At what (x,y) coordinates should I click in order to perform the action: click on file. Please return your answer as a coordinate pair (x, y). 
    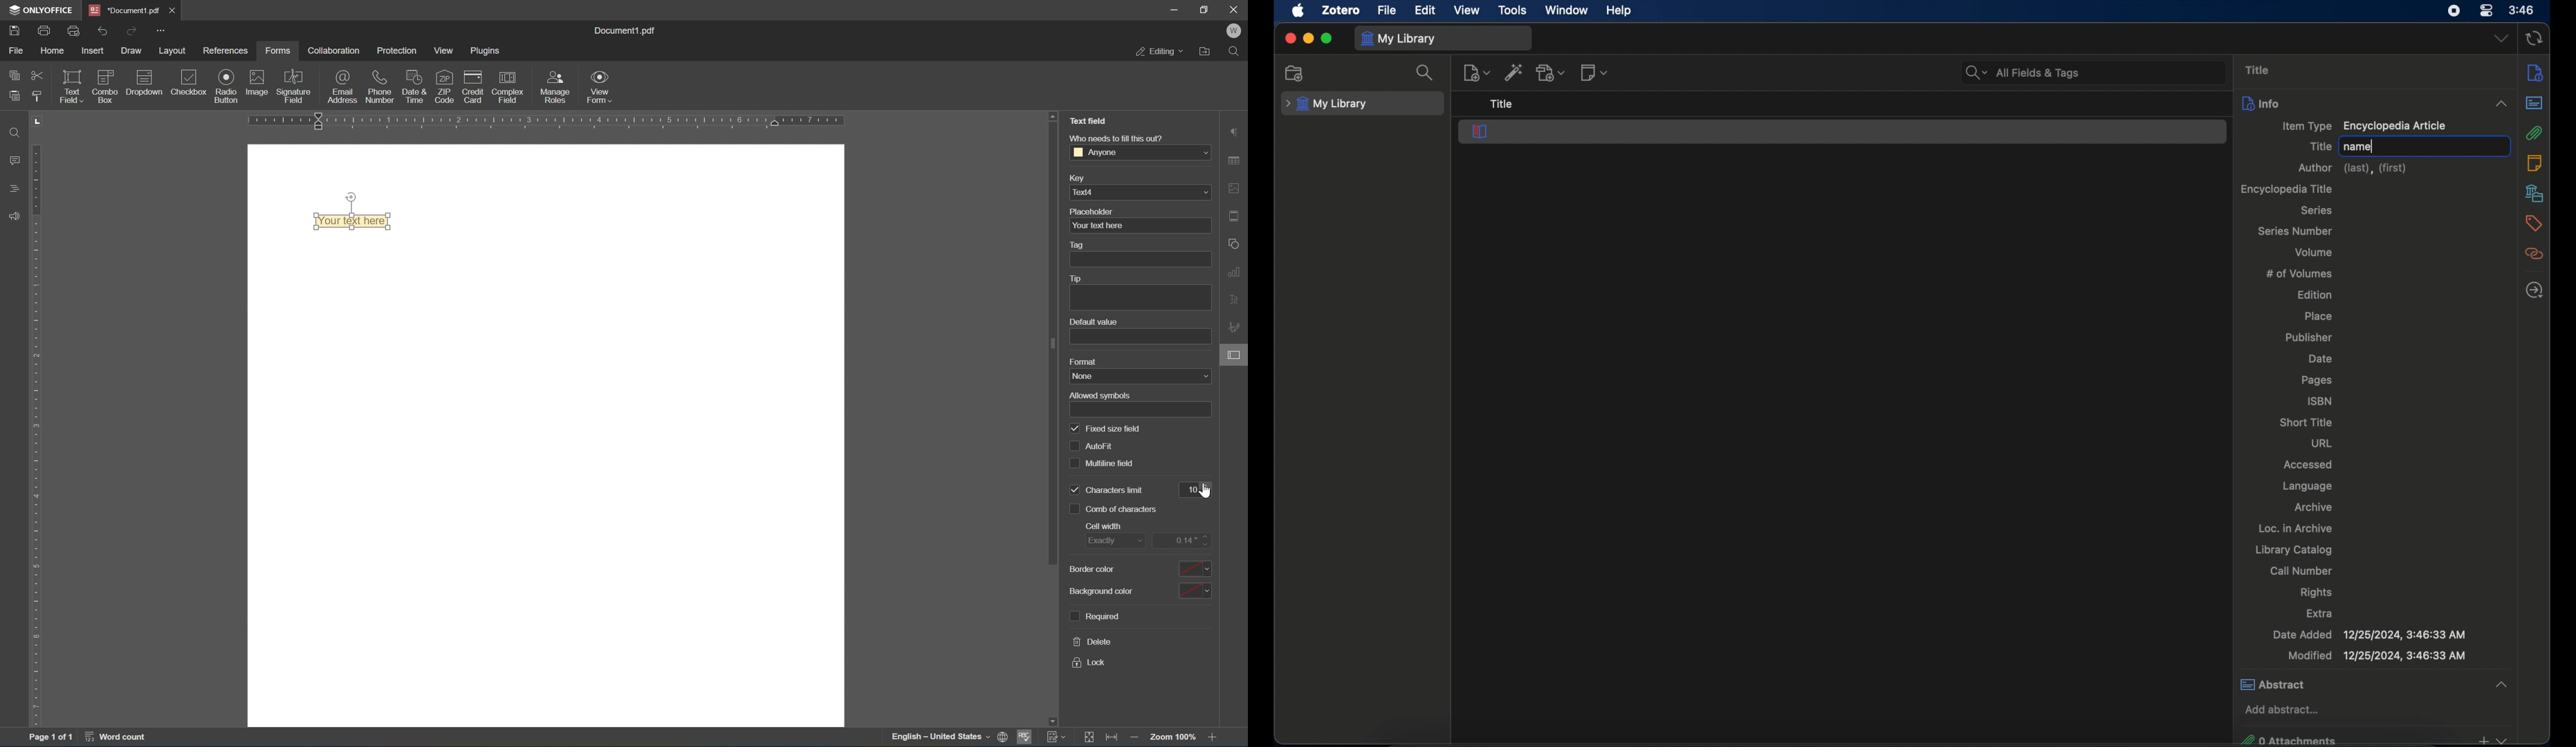
    Looking at the image, I should click on (1386, 9).